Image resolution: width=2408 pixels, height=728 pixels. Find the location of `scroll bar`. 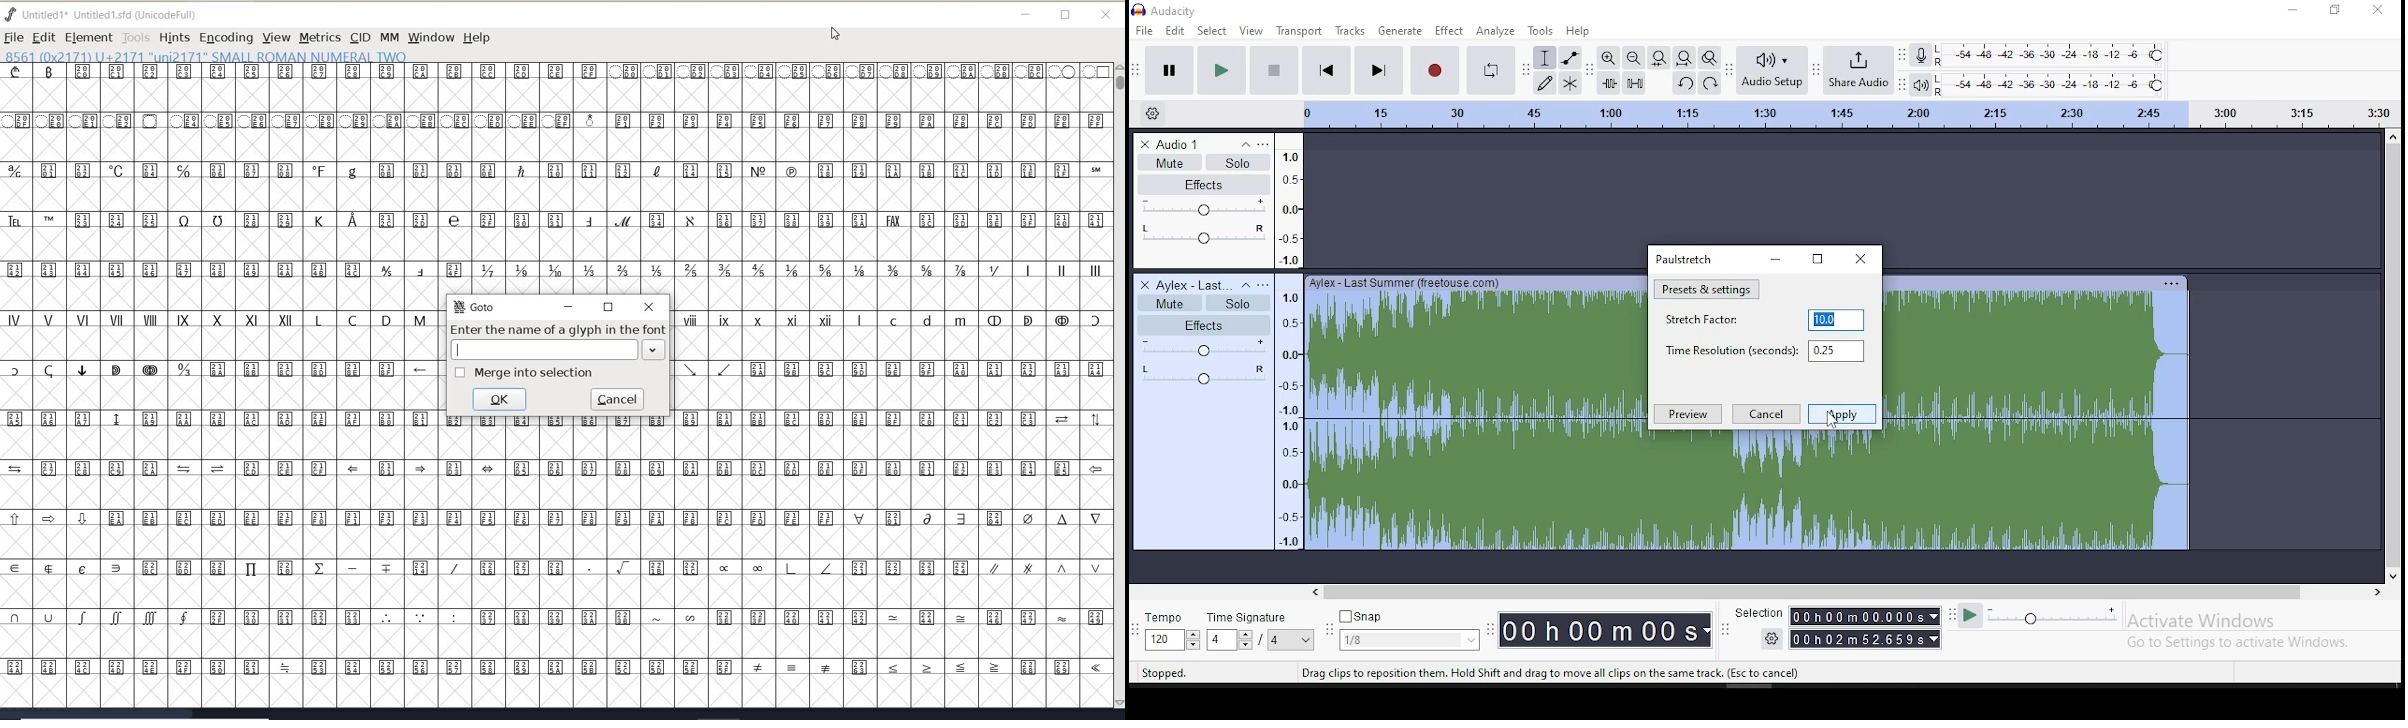

scroll bar is located at coordinates (2393, 357).